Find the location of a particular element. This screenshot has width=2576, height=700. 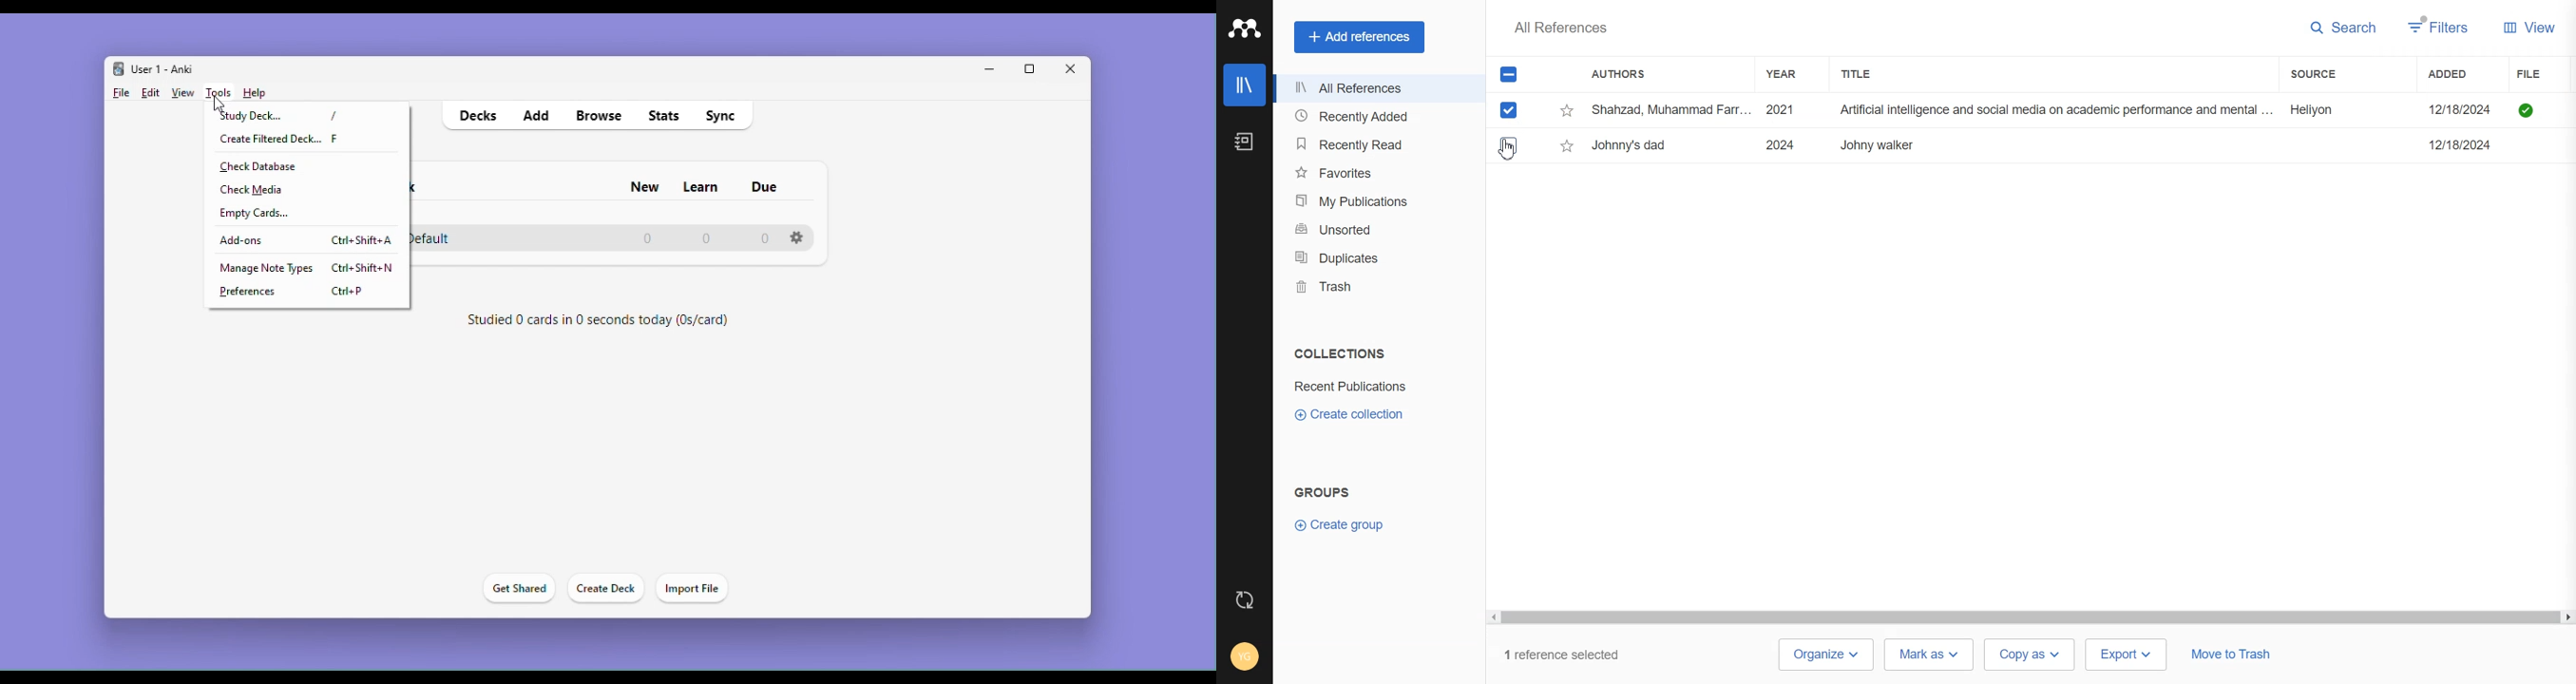

select entry is located at coordinates (1512, 144).